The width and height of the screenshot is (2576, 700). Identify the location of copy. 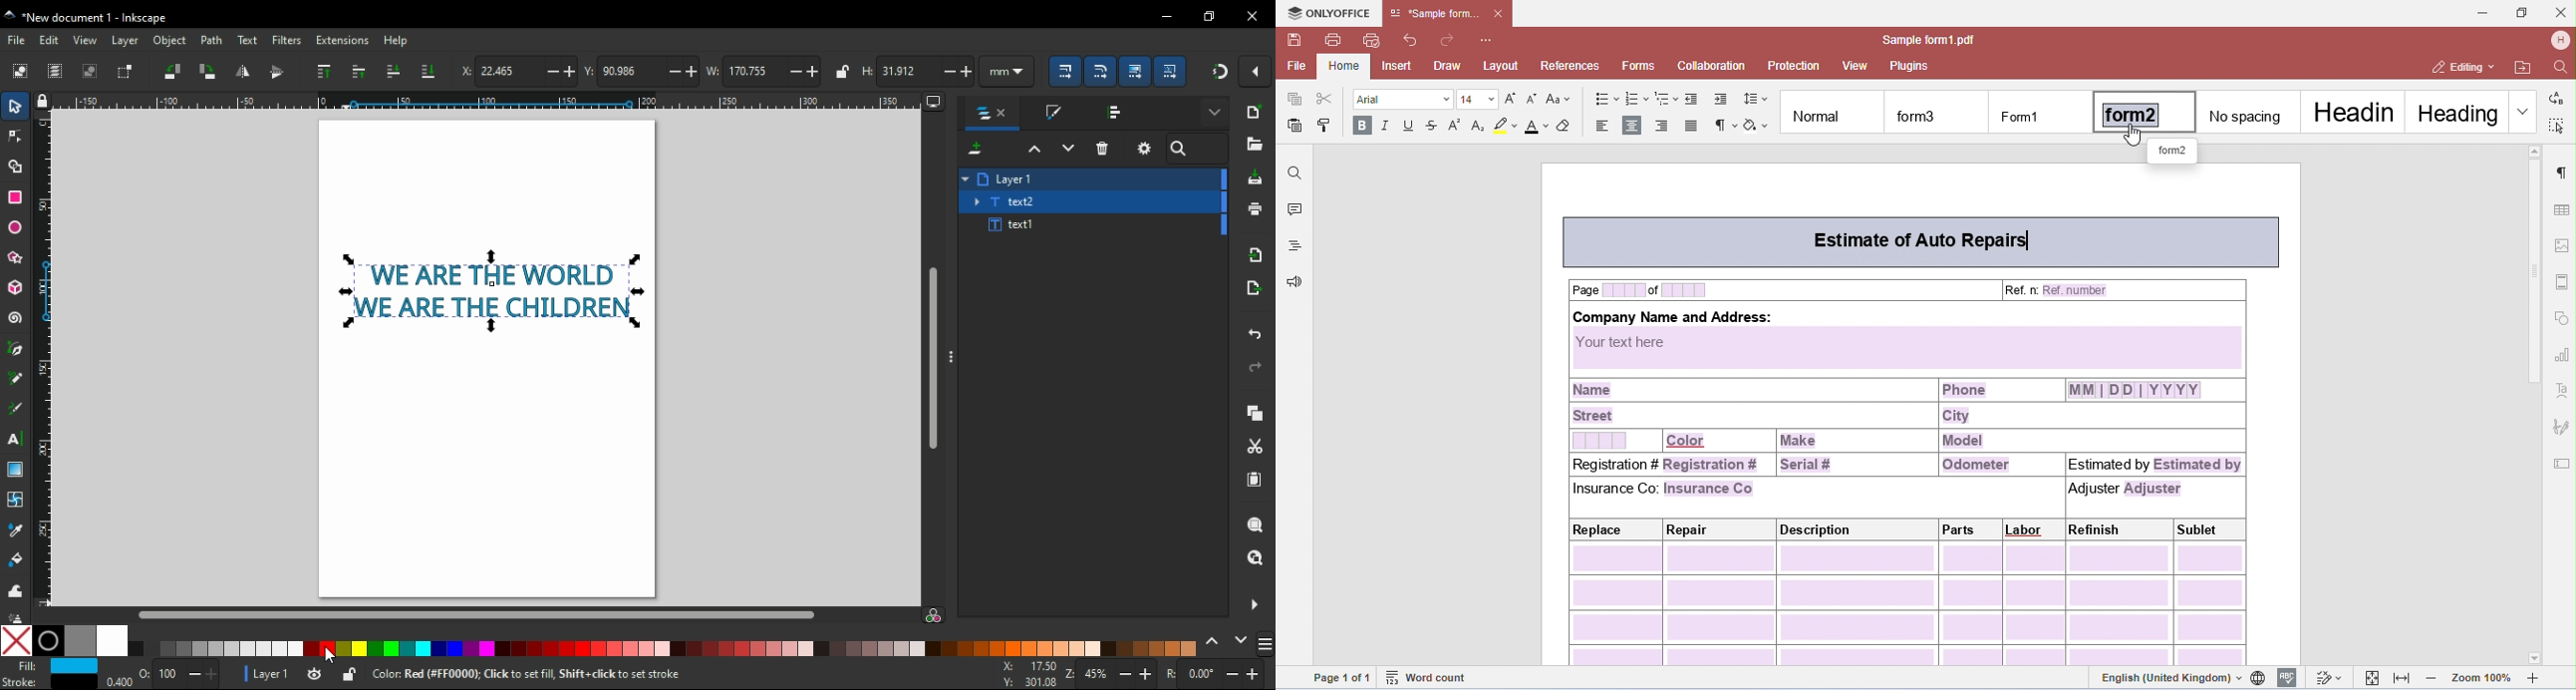
(1252, 412).